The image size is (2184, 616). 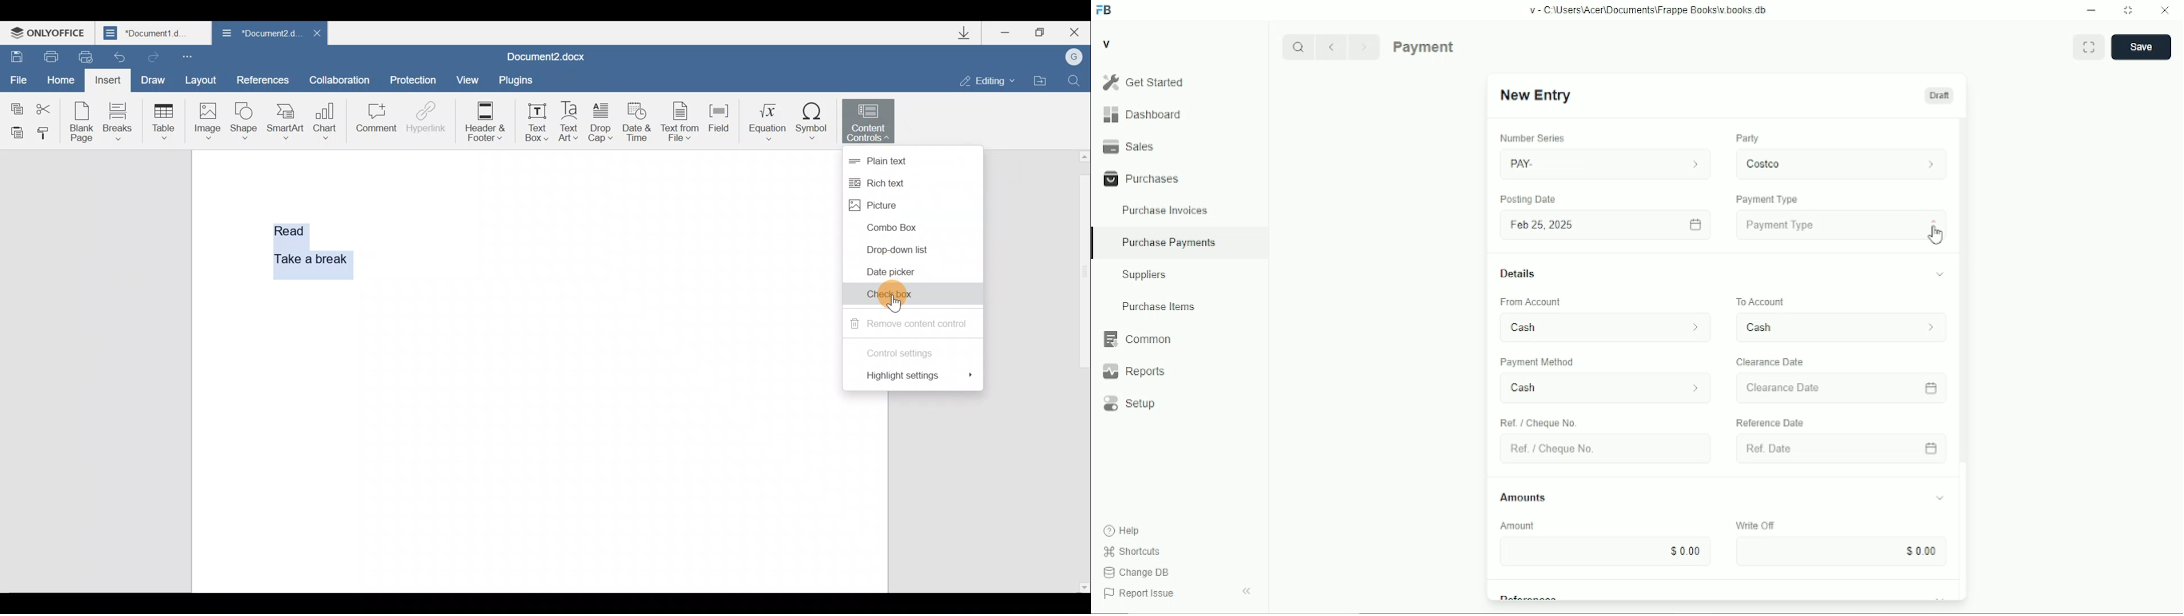 What do you see at coordinates (118, 121) in the screenshot?
I see `Breaks` at bounding box center [118, 121].